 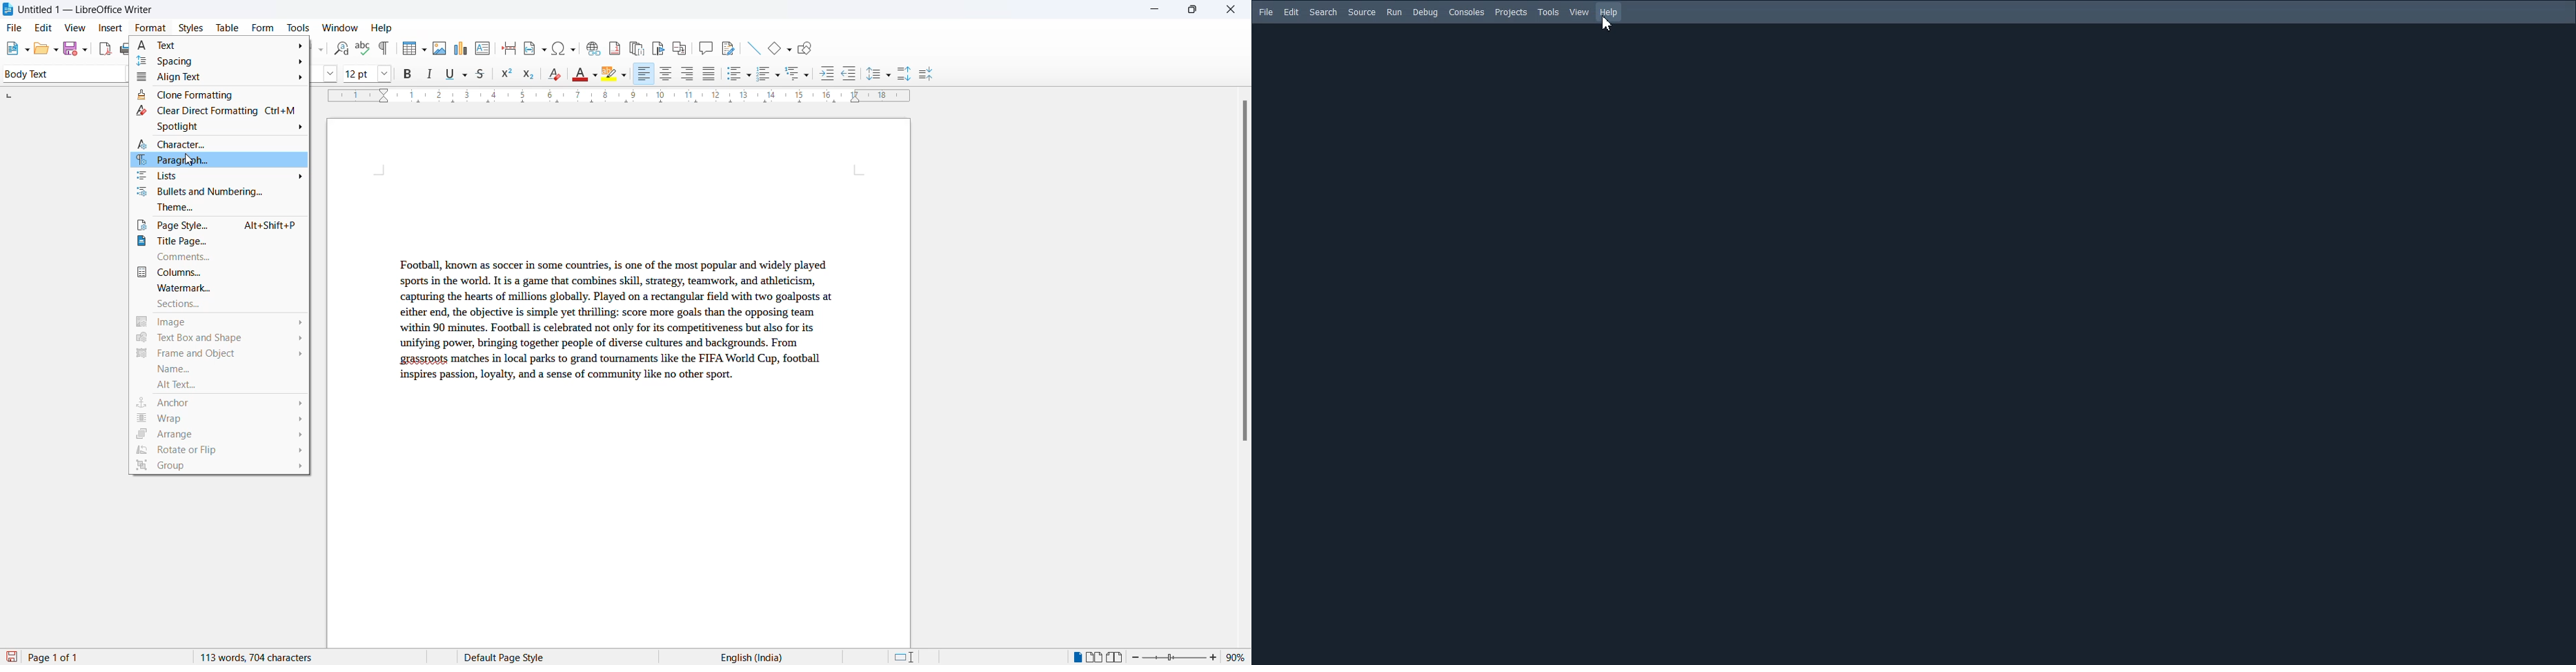 What do you see at coordinates (222, 43) in the screenshot?
I see `text` at bounding box center [222, 43].